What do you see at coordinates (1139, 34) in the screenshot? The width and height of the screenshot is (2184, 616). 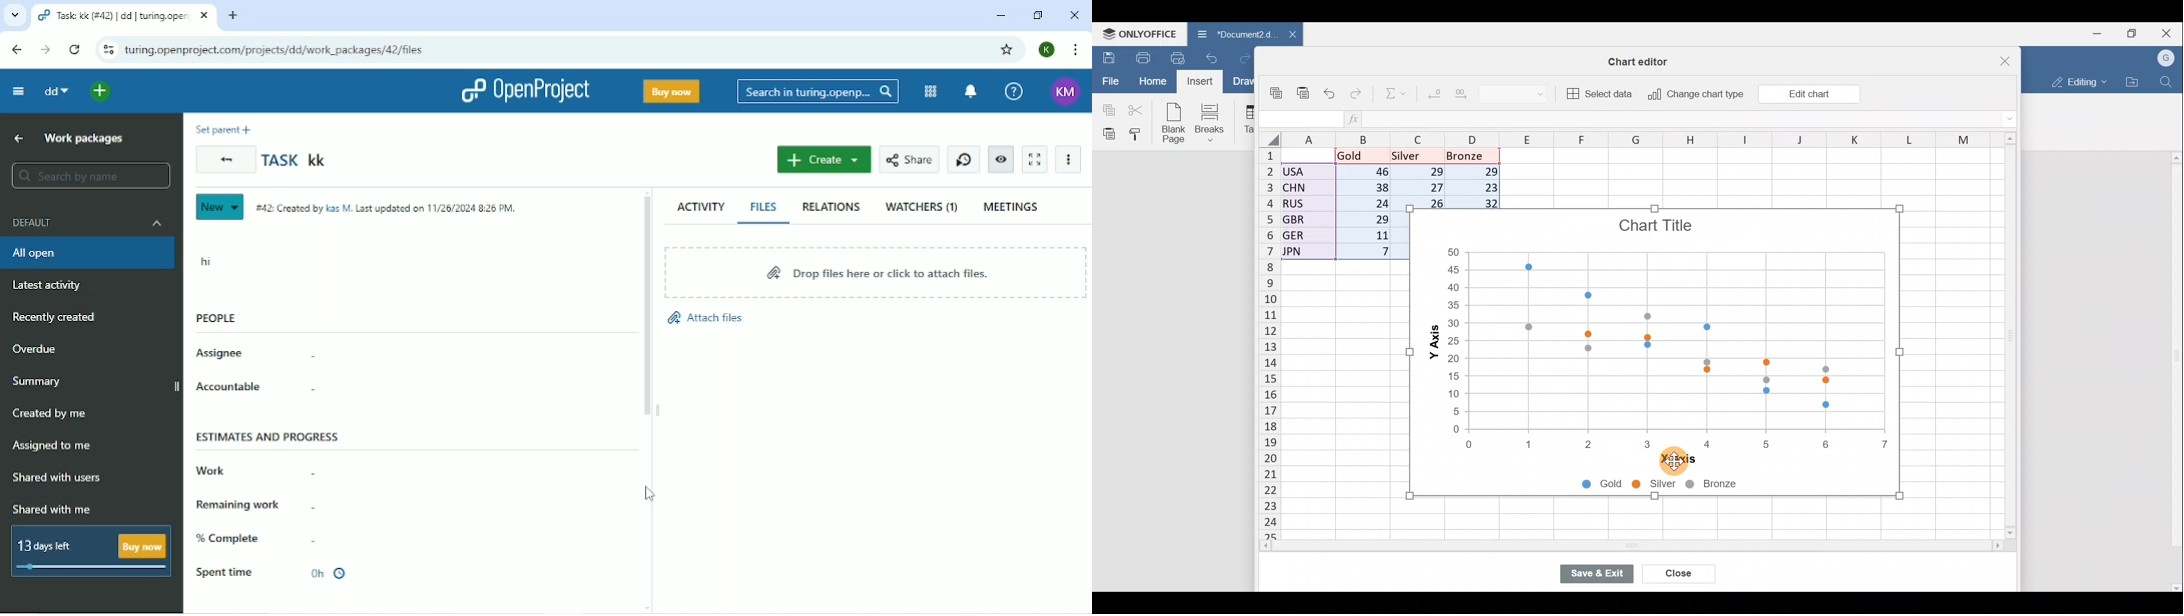 I see `ONLYOFFICE Menu` at bounding box center [1139, 34].